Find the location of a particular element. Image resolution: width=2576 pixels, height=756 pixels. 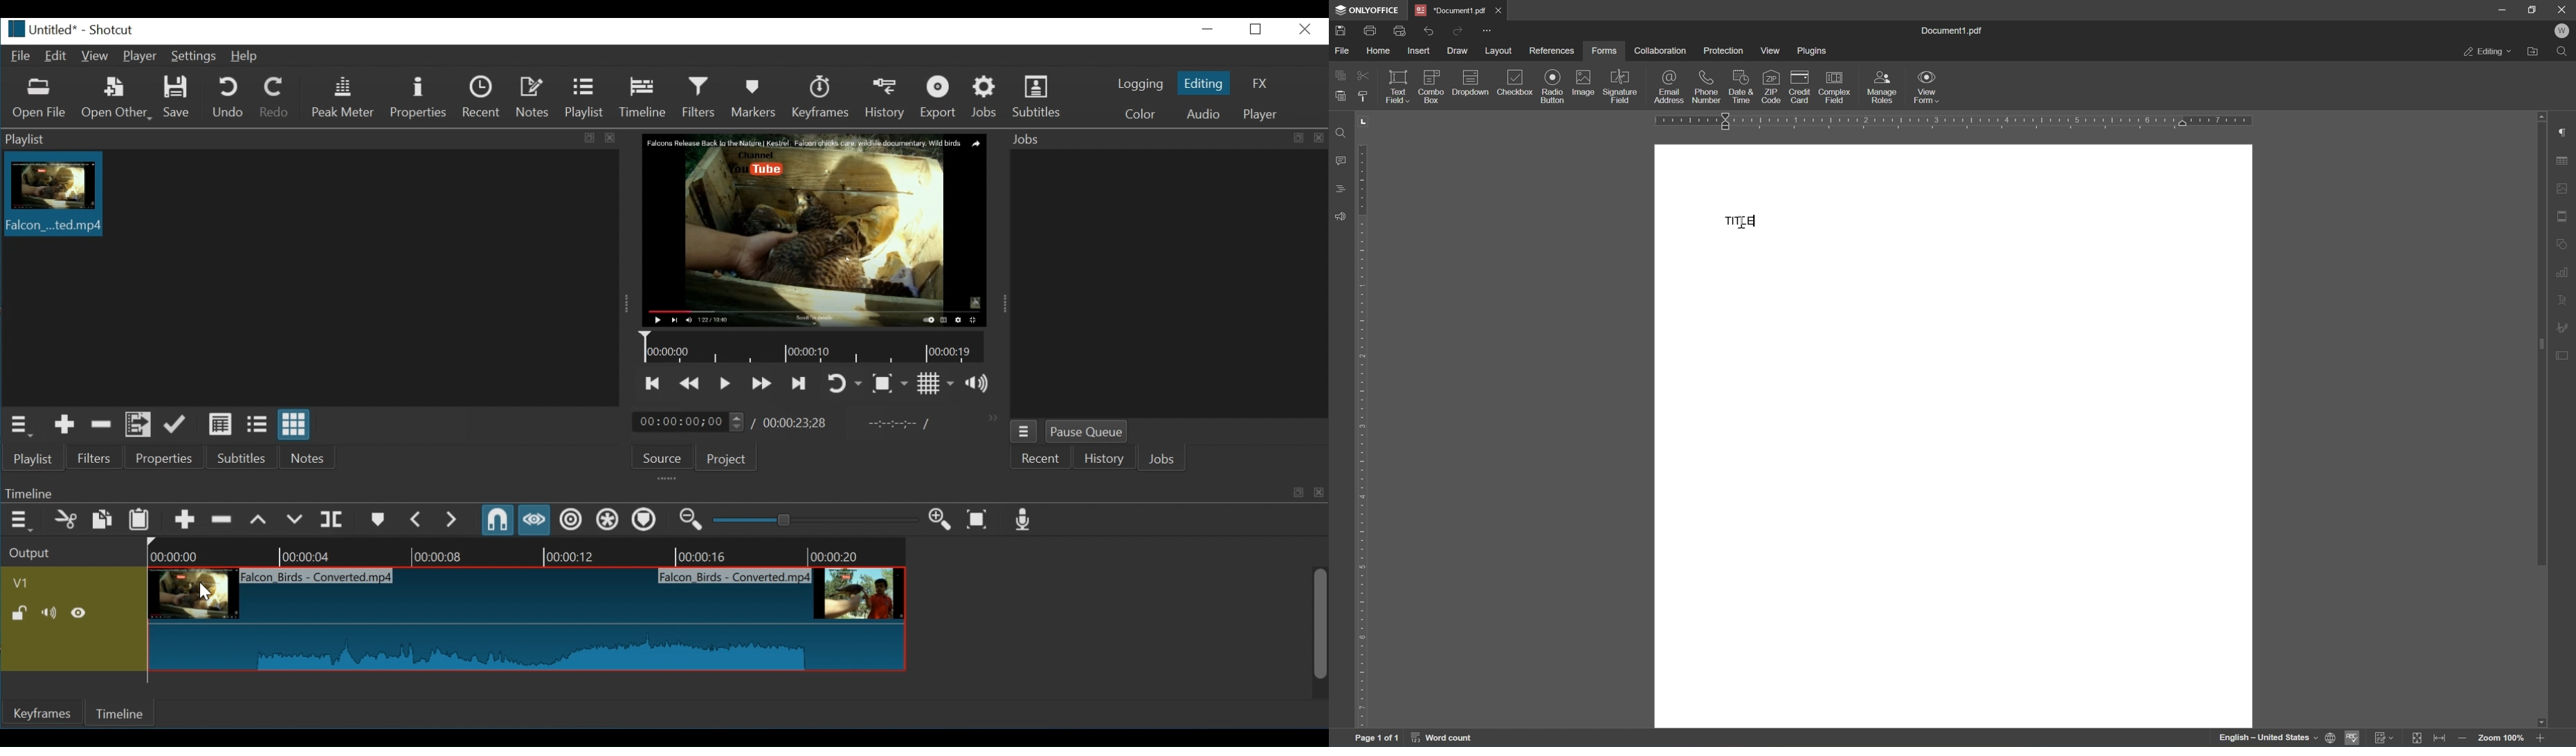

Filters is located at coordinates (699, 97).